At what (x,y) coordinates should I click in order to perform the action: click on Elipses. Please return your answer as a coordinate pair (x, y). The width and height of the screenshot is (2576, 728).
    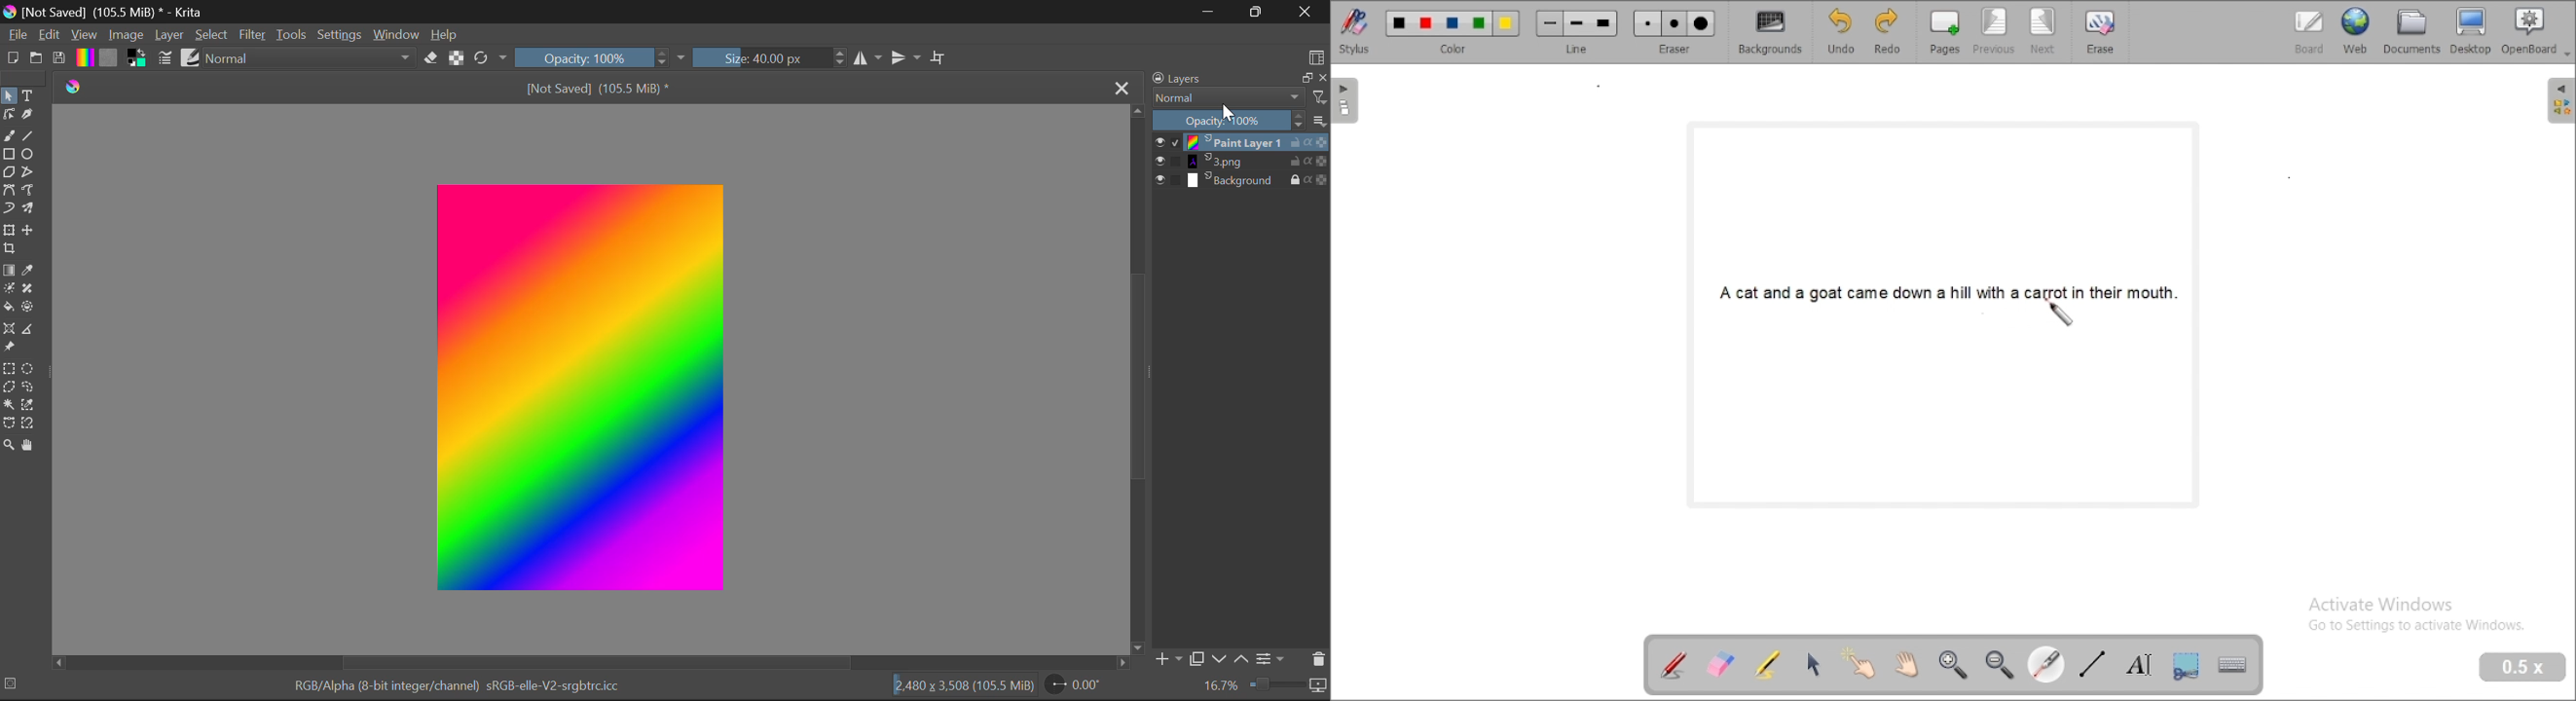
    Looking at the image, I should click on (30, 156).